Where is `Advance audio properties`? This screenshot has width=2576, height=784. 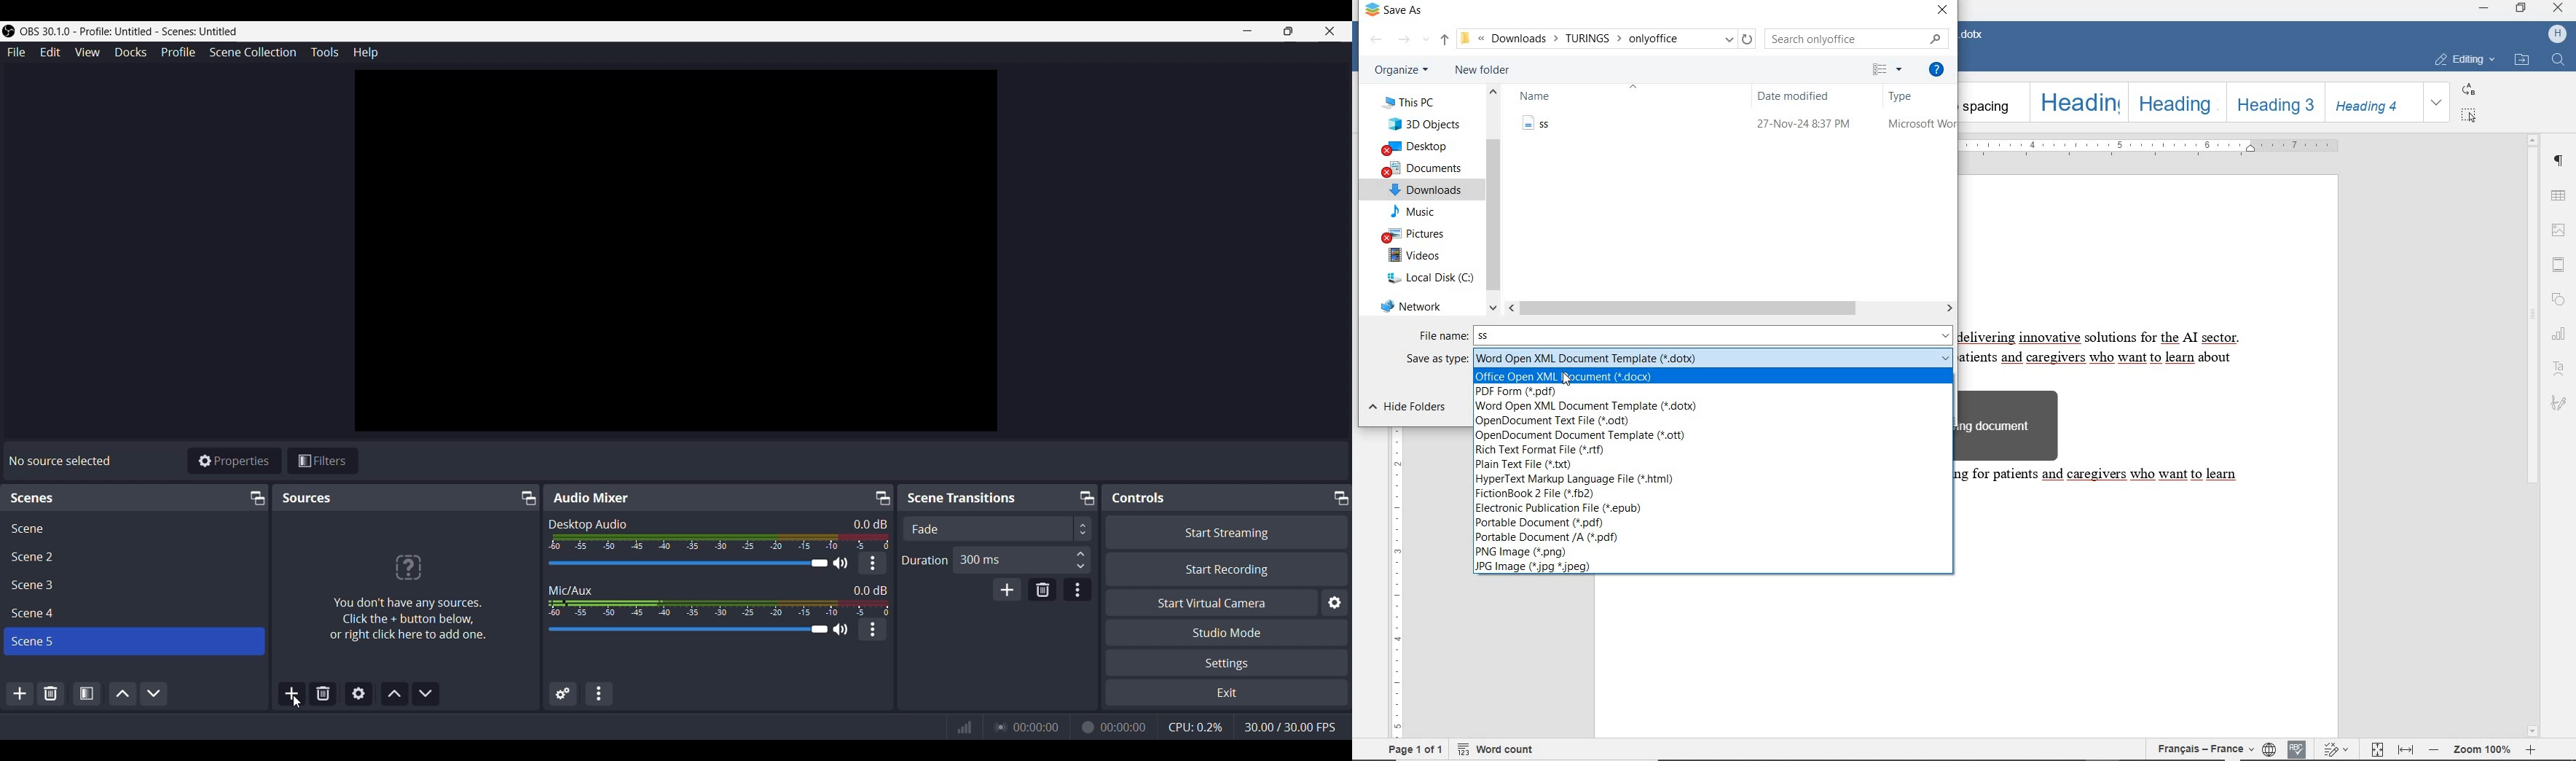
Advance audio properties is located at coordinates (561, 693).